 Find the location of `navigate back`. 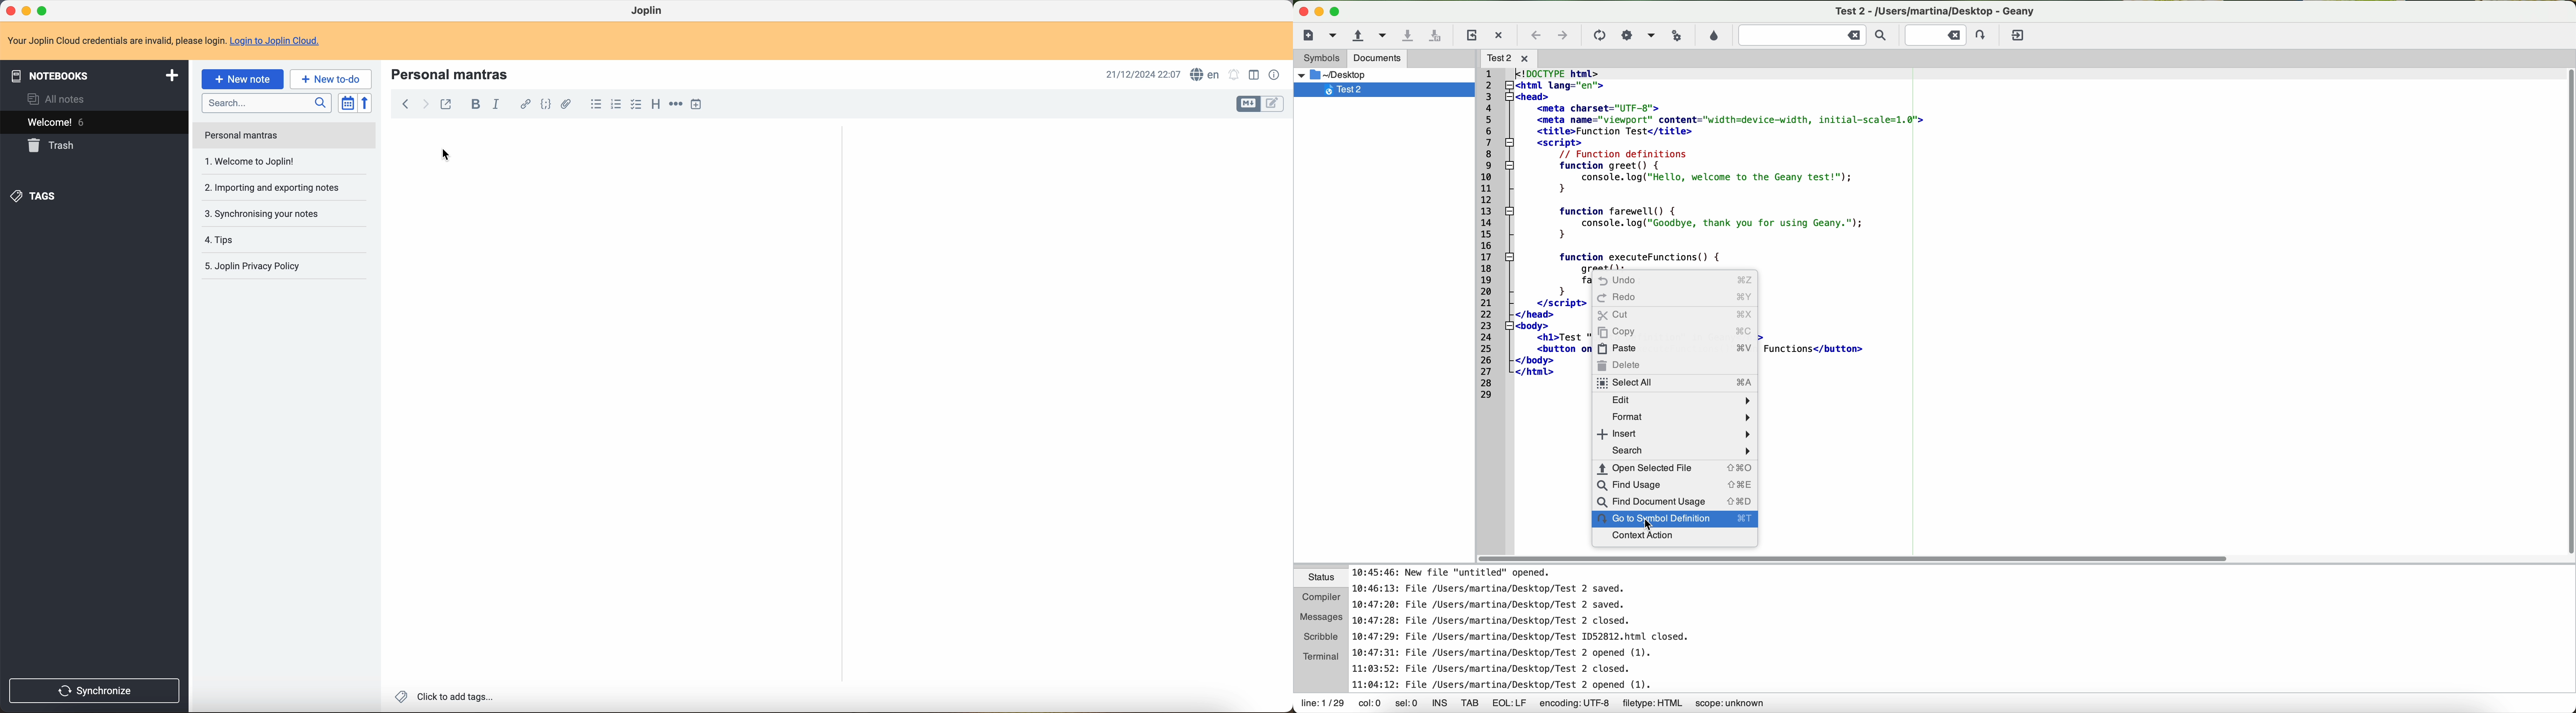

navigate back is located at coordinates (1537, 38).